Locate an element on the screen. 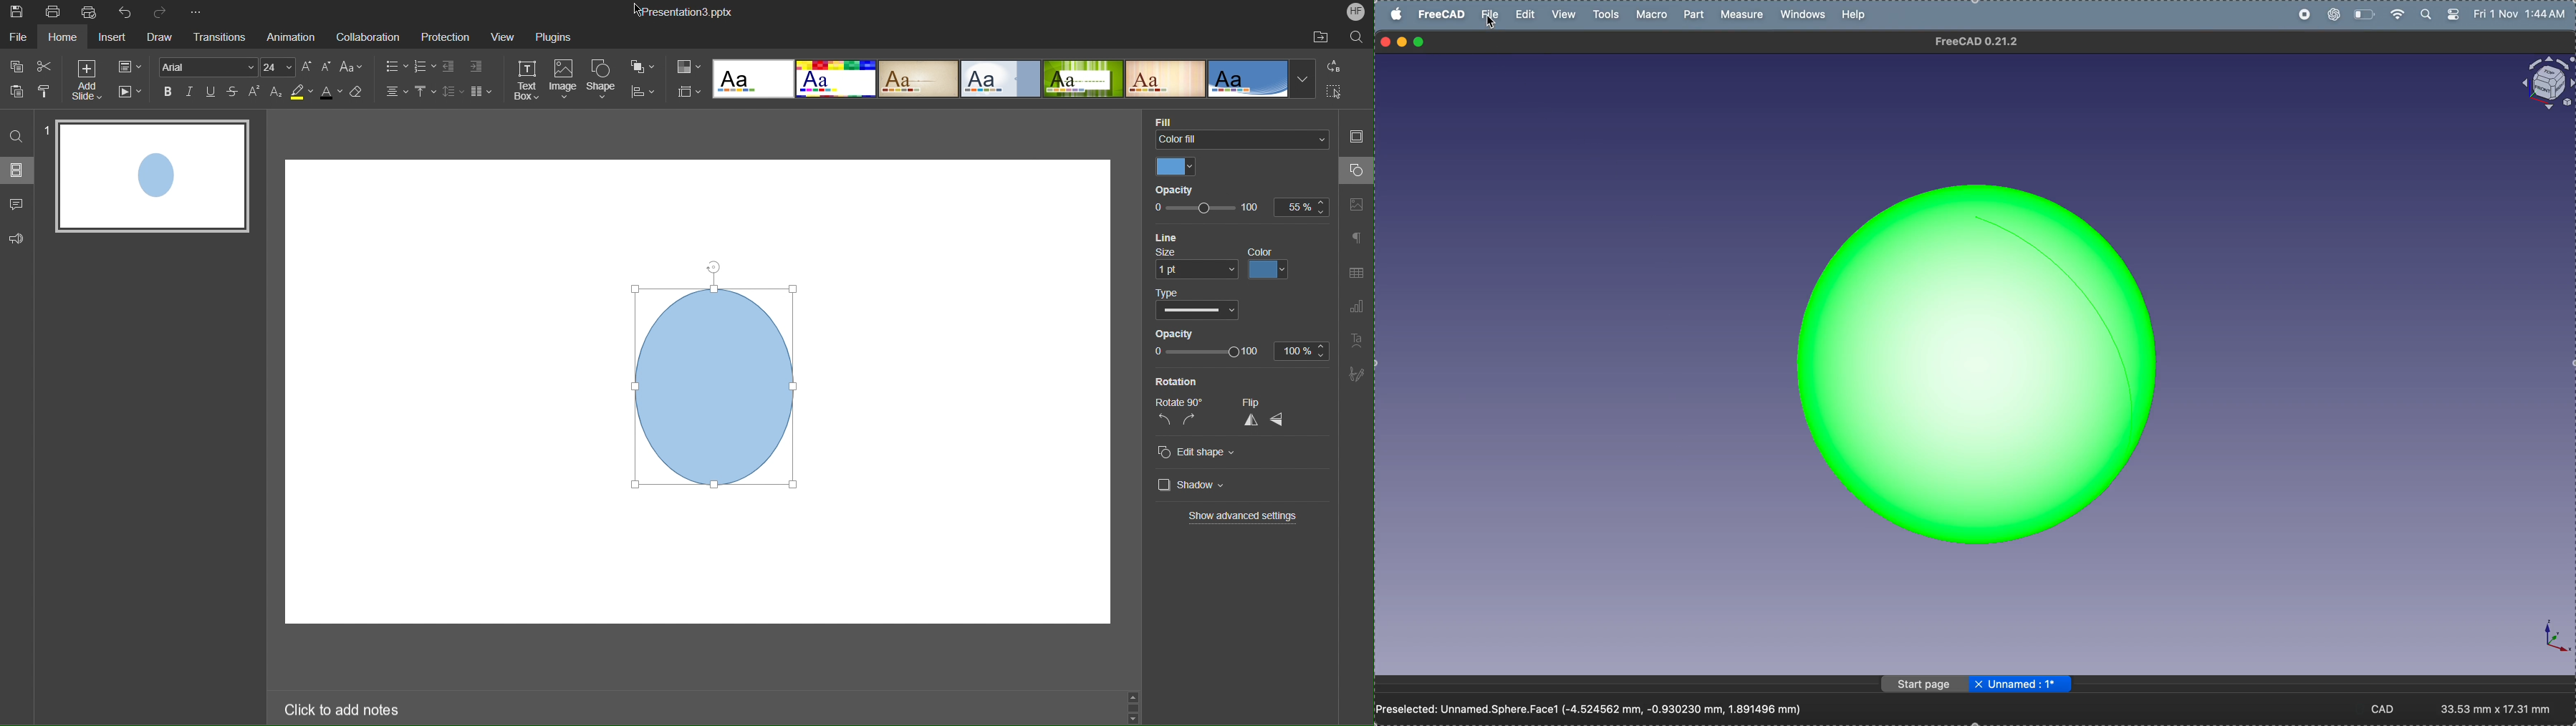 This screenshot has width=2576, height=728. unnamed:1 is located at coordinates (2021, 685).